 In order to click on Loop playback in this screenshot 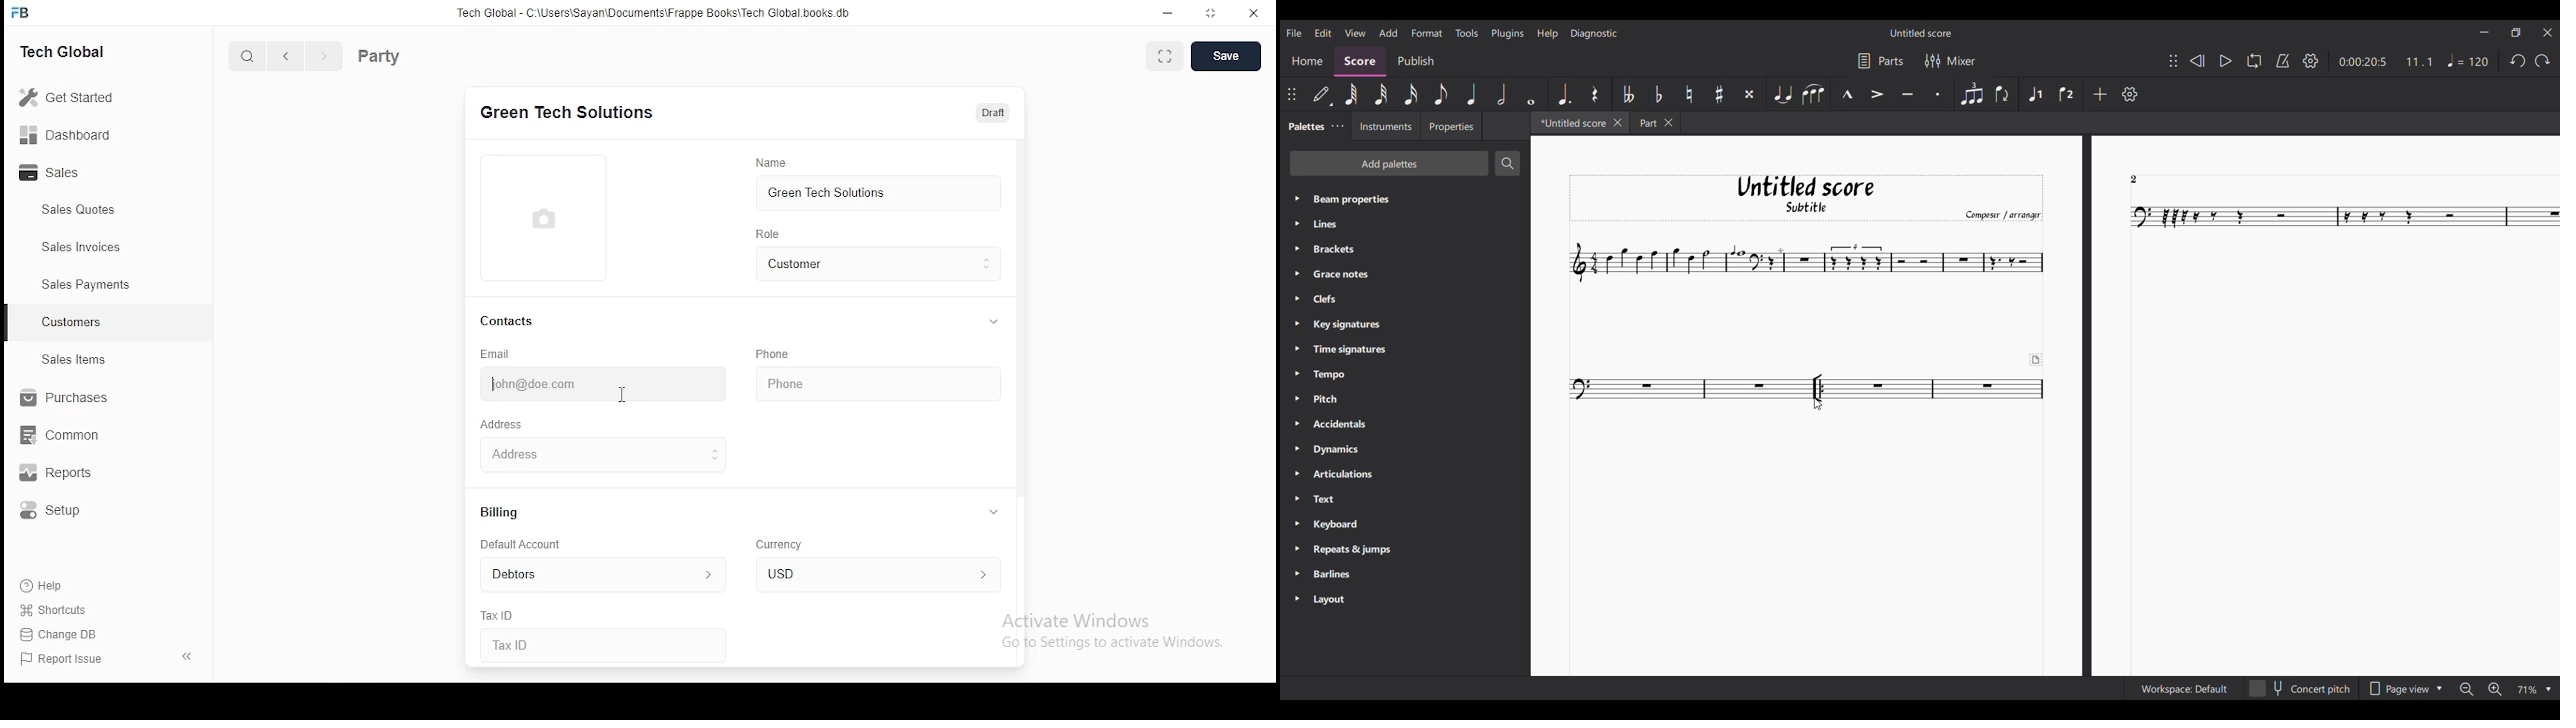, I will do `click(2254, 61)`.